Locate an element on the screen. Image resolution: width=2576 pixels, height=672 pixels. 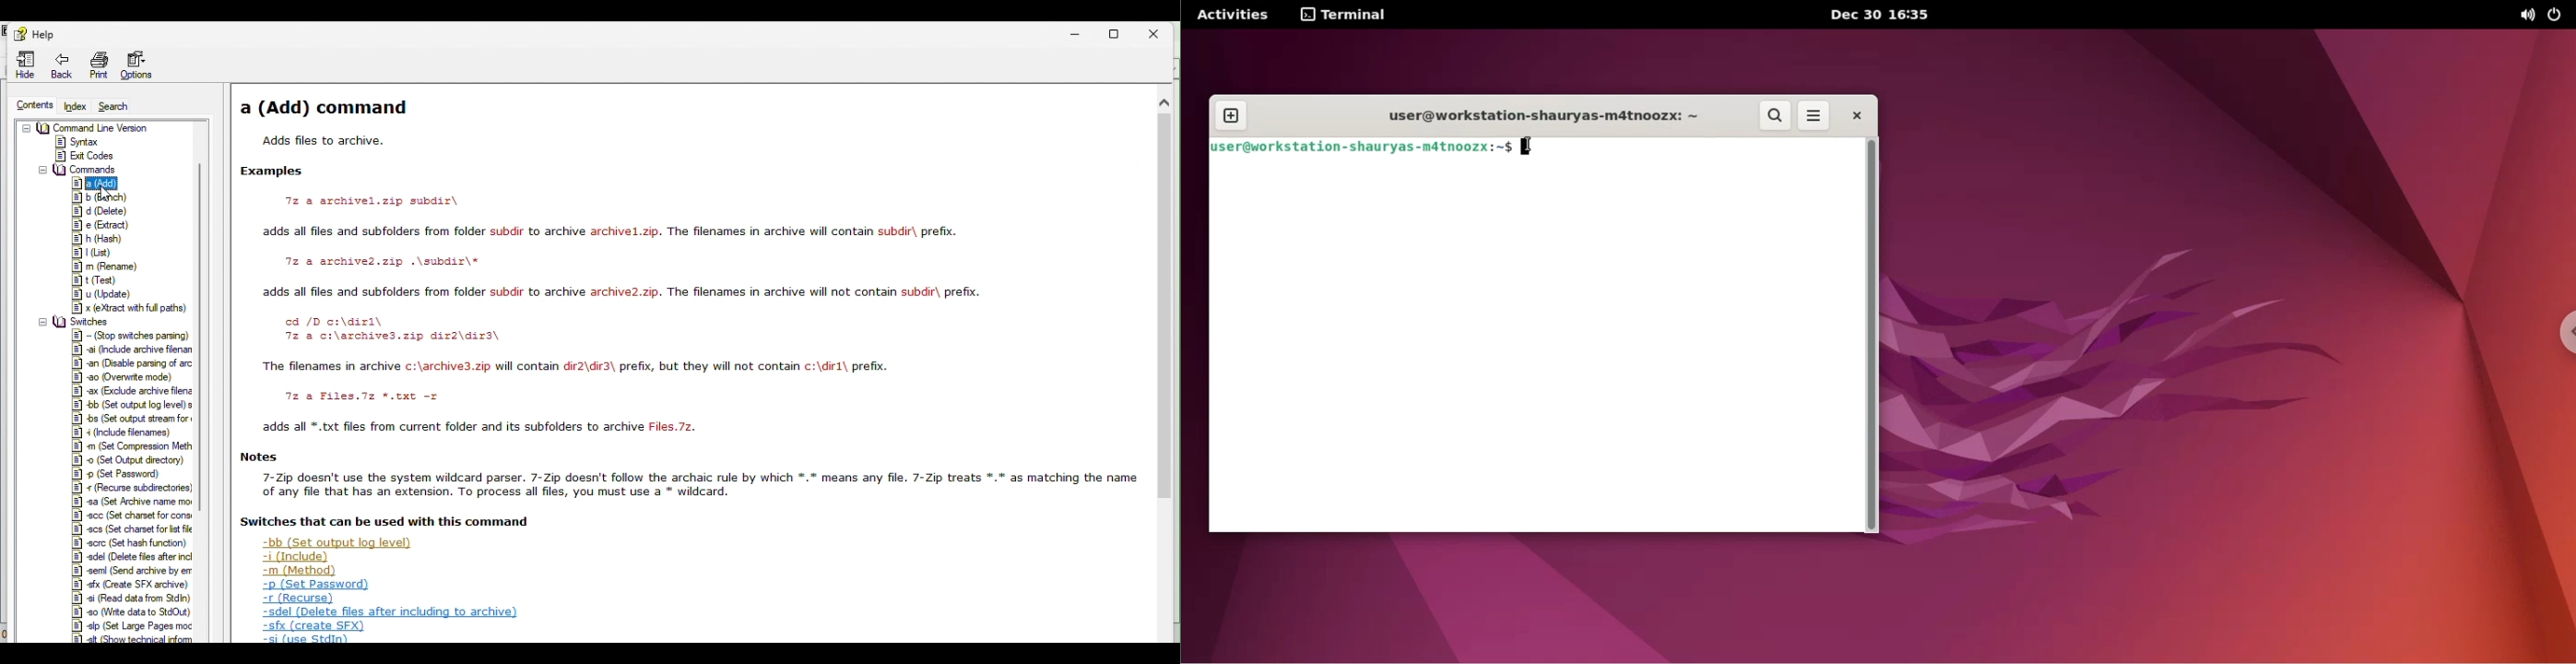
-m is located at coordinates (291, 571).